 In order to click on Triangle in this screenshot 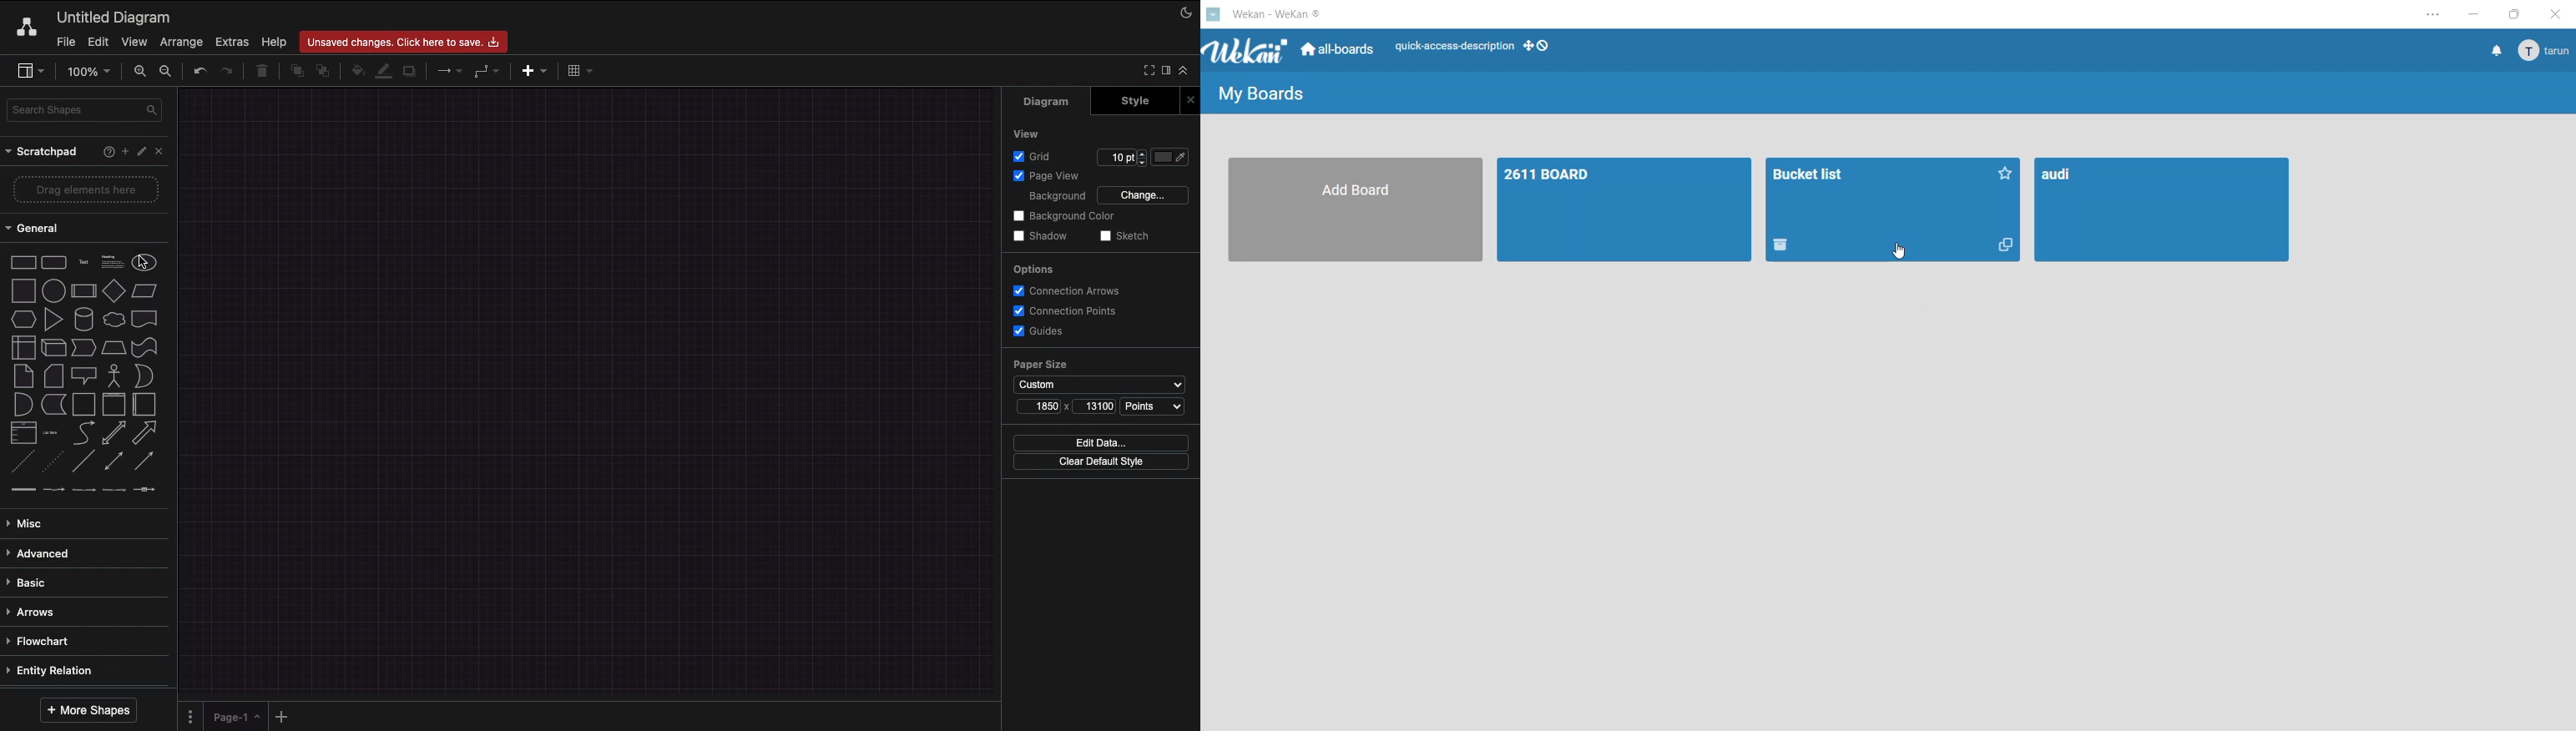, I will do `click(53, 319)`.